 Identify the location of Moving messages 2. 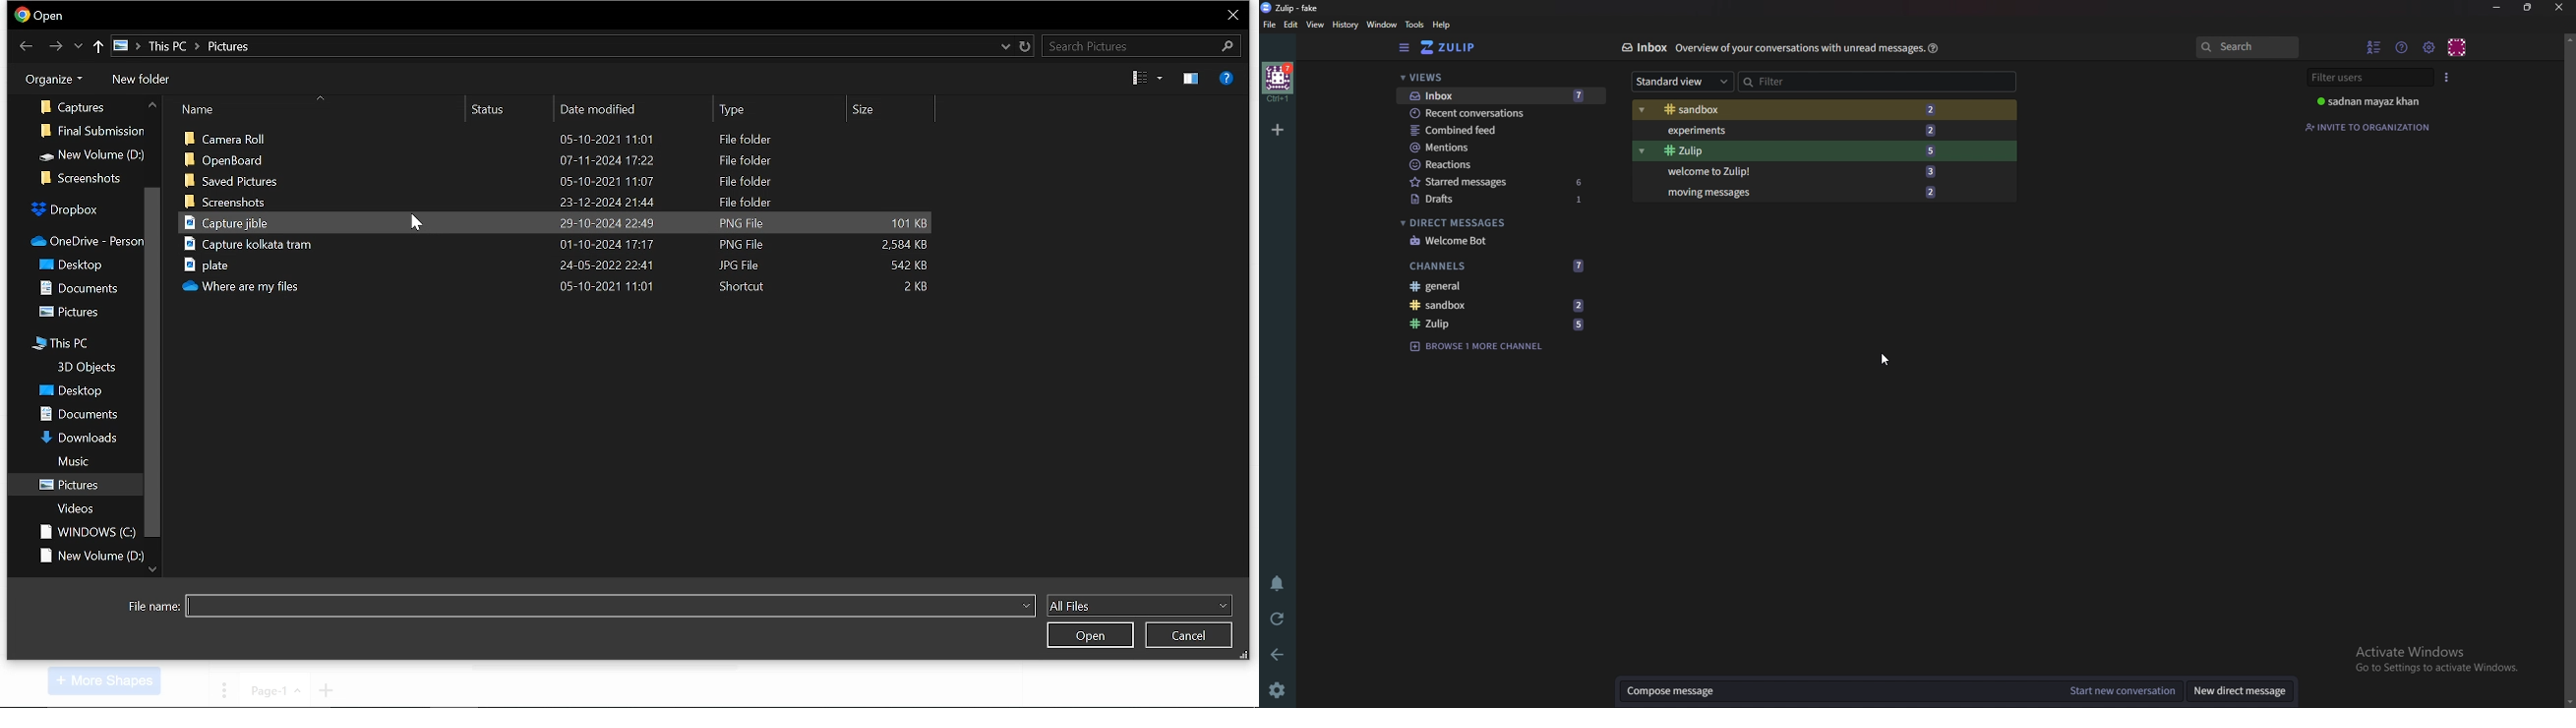
(1801, 192).